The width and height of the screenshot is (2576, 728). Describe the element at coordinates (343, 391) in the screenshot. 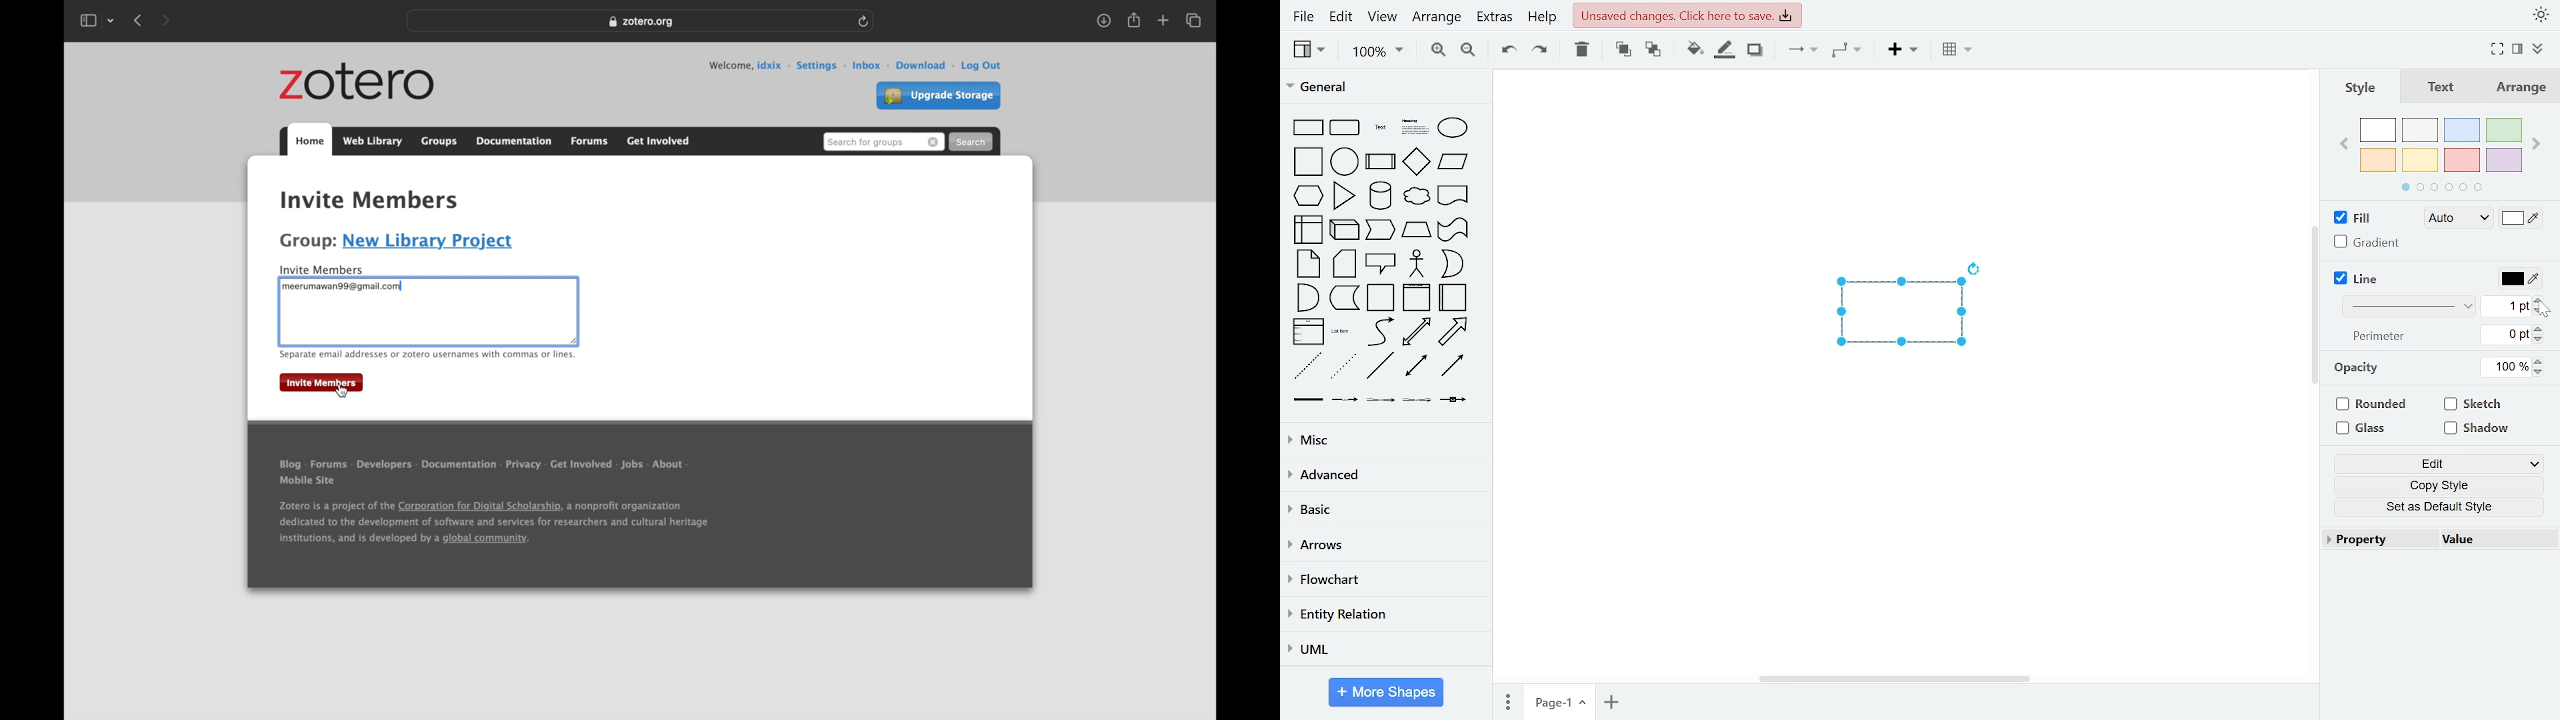

I see `cursor` at that location.